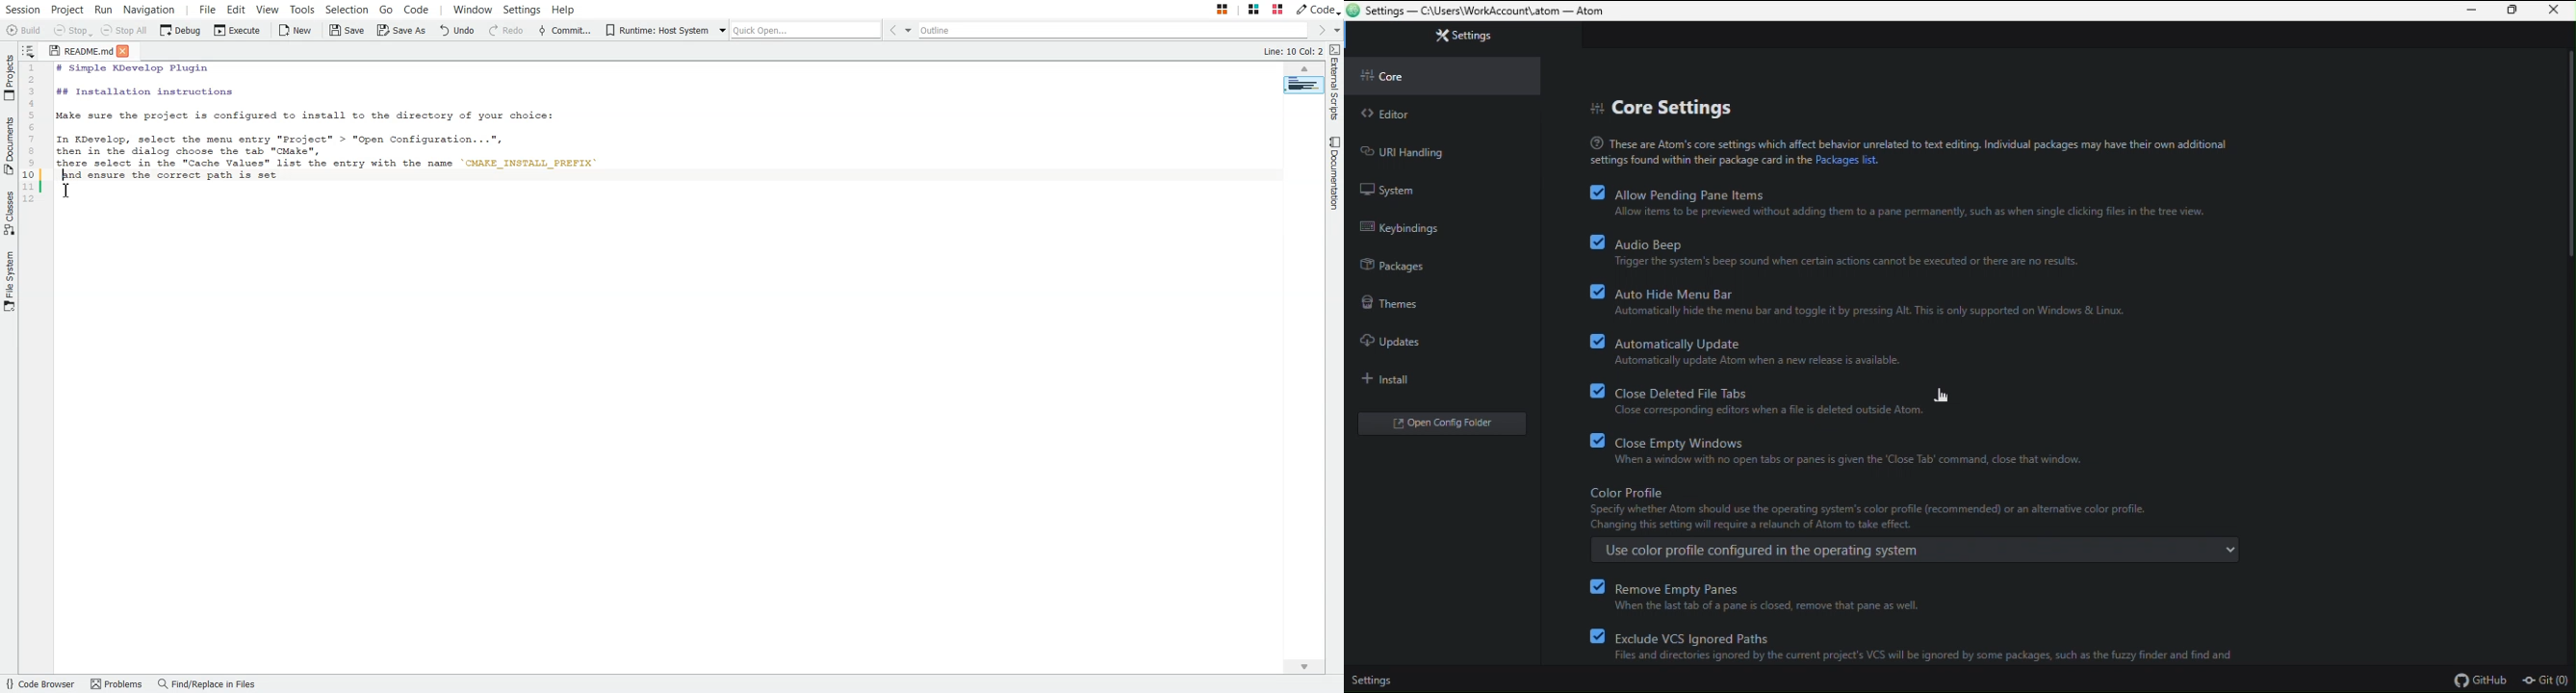  I want to click on Updates, so click(1408, 337).